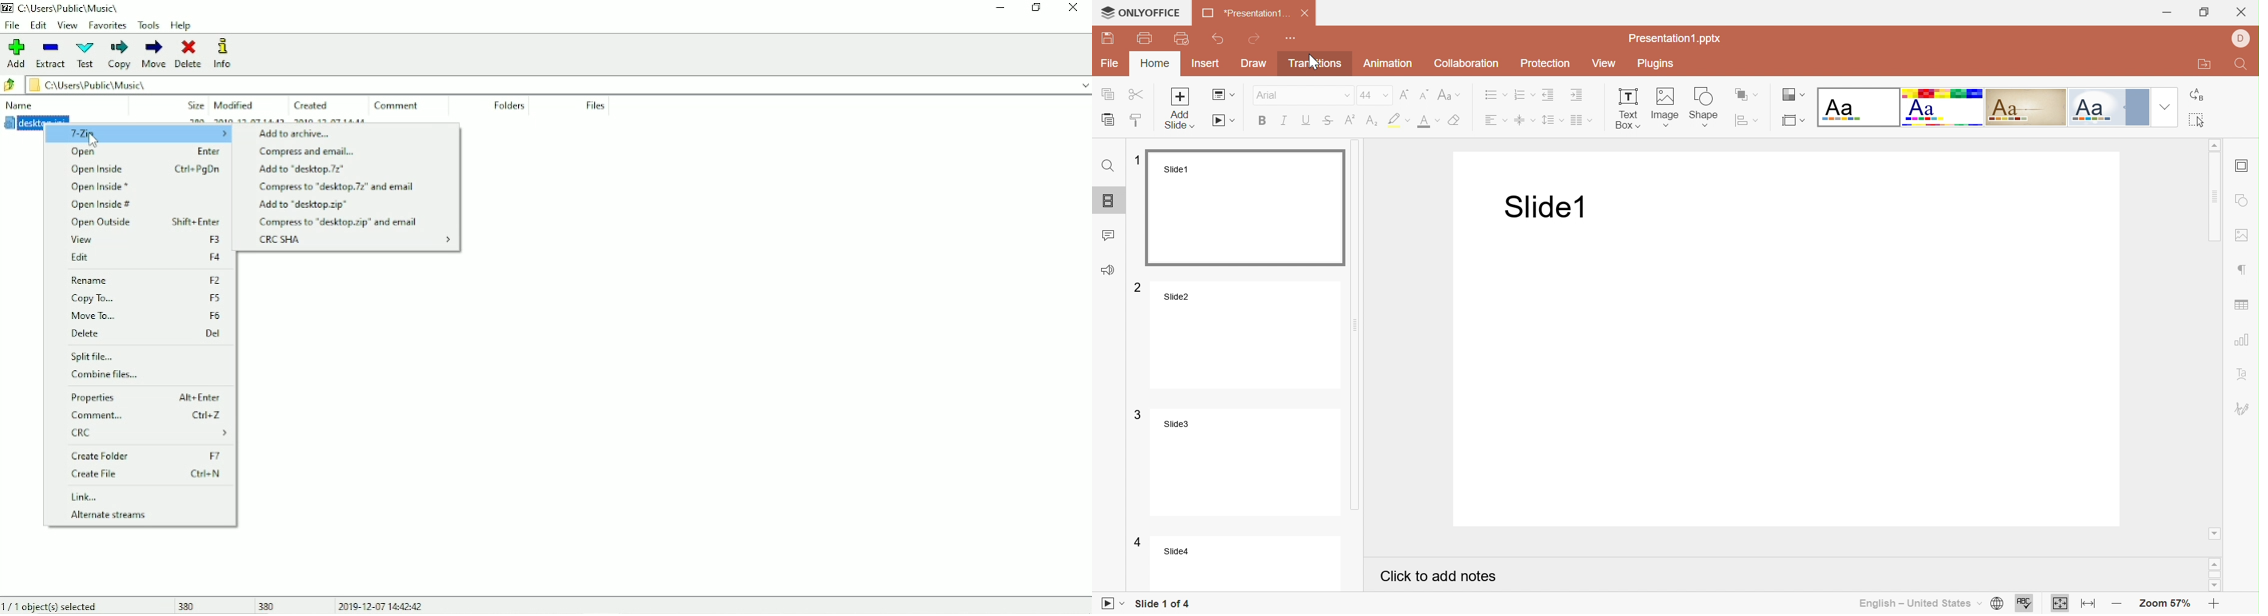 The image size is (2268, 616). I want to click on Minimize, so click(1001, 8).